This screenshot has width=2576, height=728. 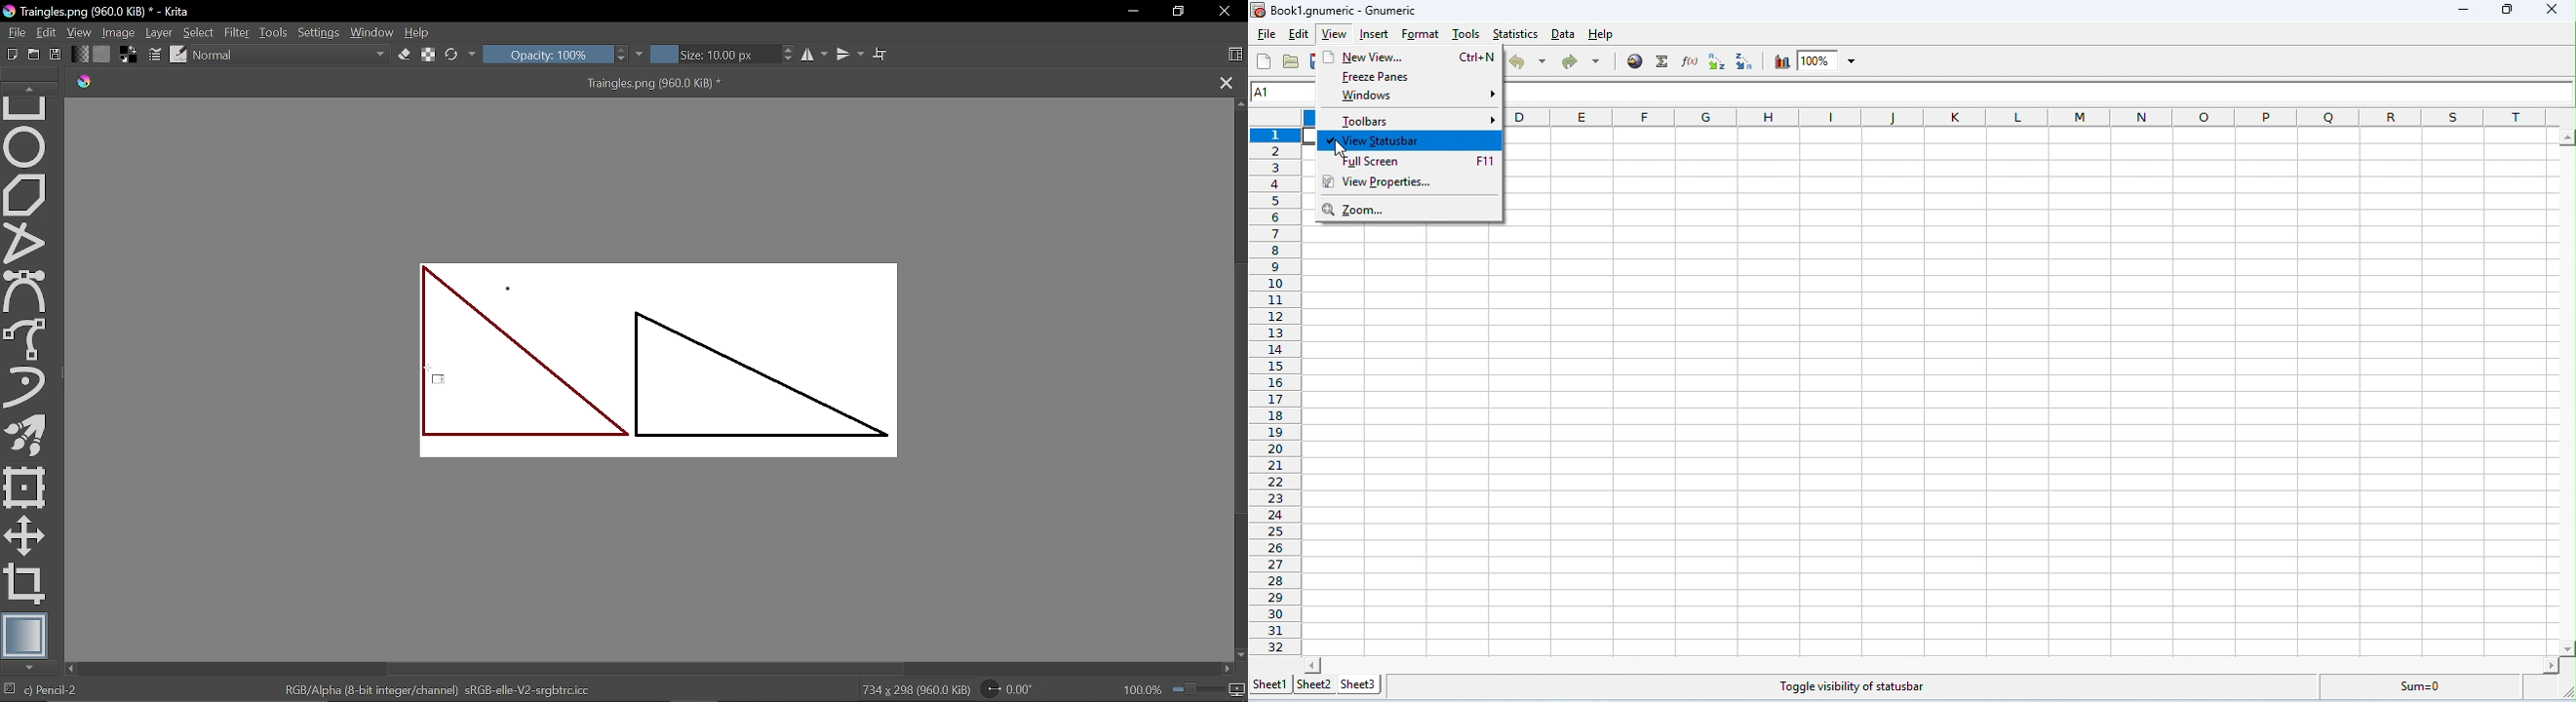 What do you see at coordinates (46, 31) in the screenshot?
I see `Edit` at bounding box center [46, 31].